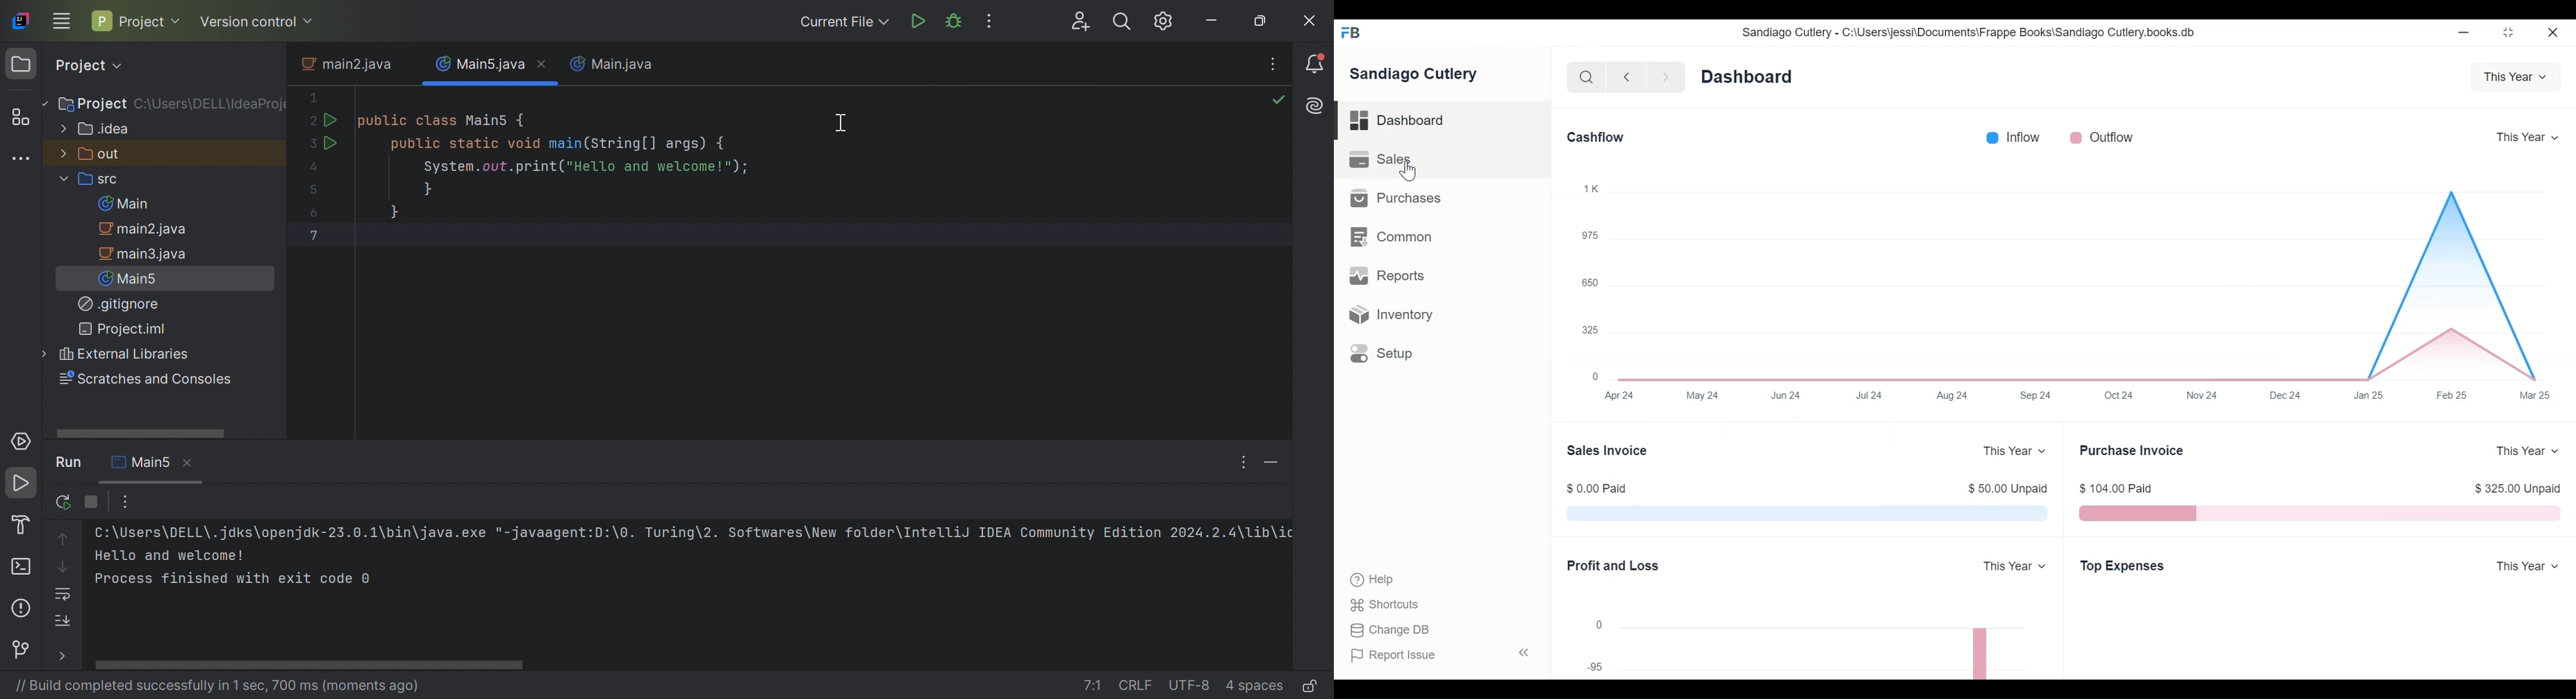  I want to click on cursor, so click(1408, 172).